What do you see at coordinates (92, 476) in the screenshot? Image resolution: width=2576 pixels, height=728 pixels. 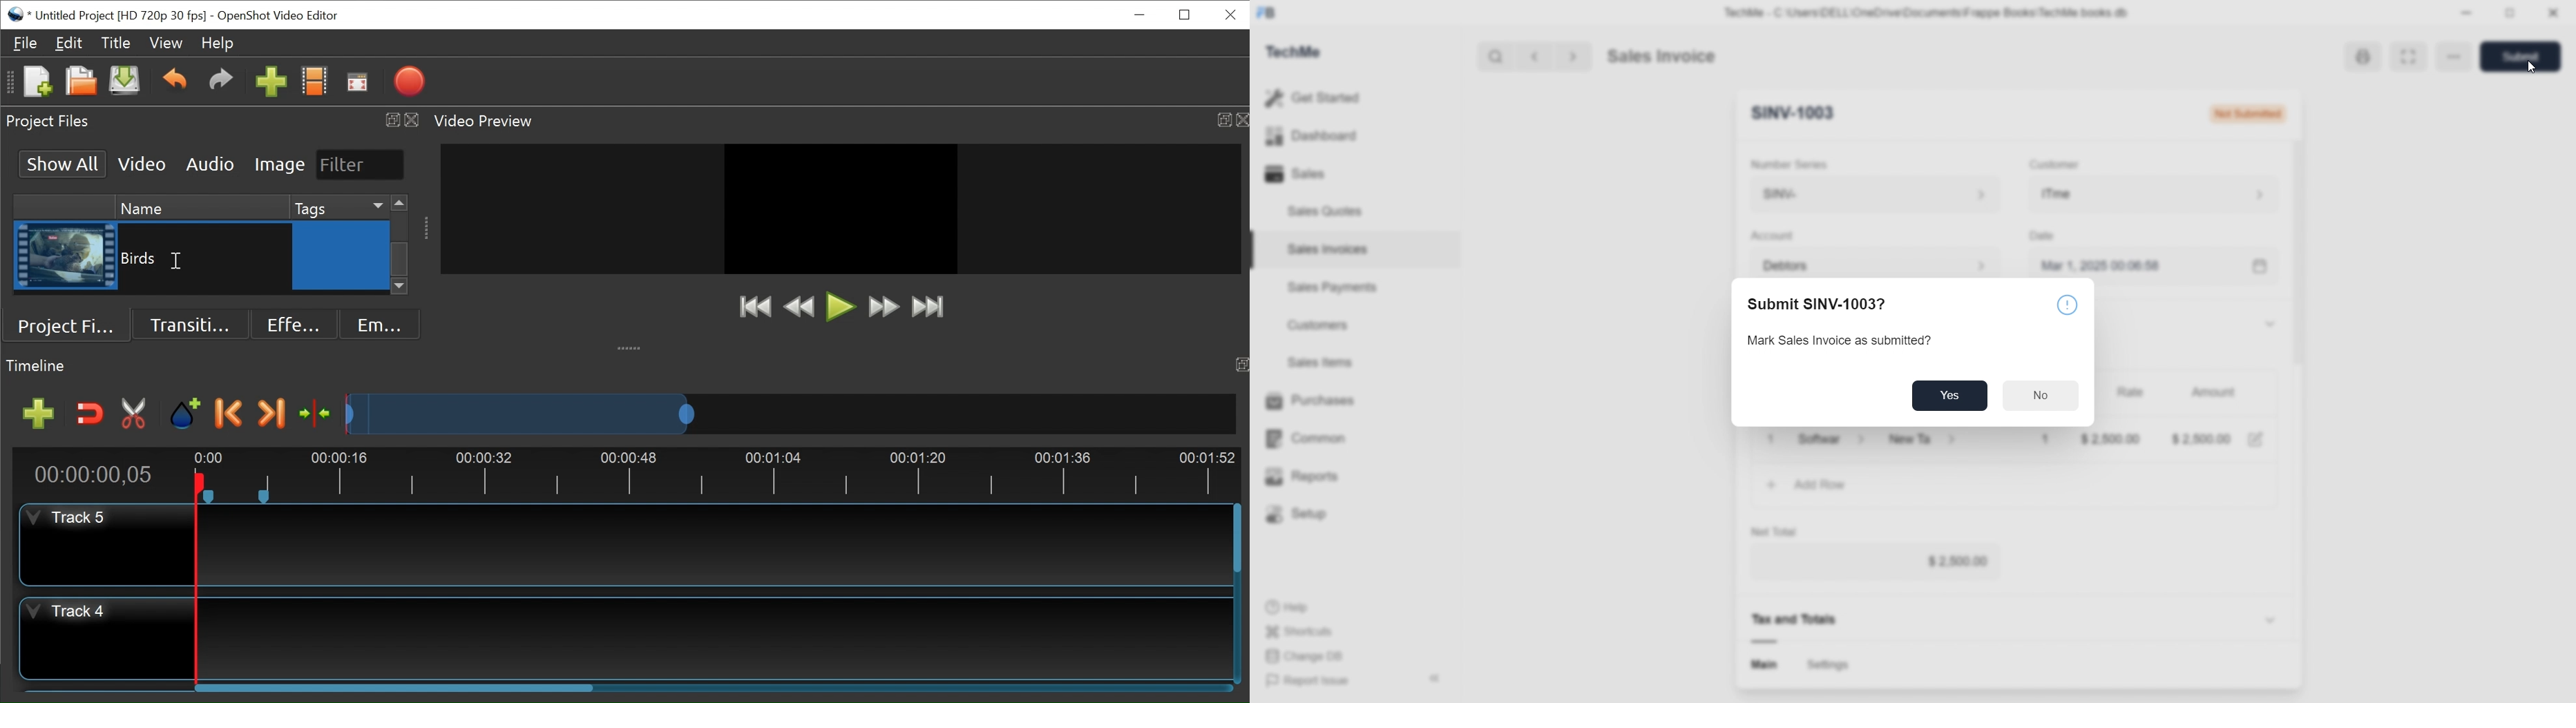 I see `Current Position` at bounding box center [92, 476].